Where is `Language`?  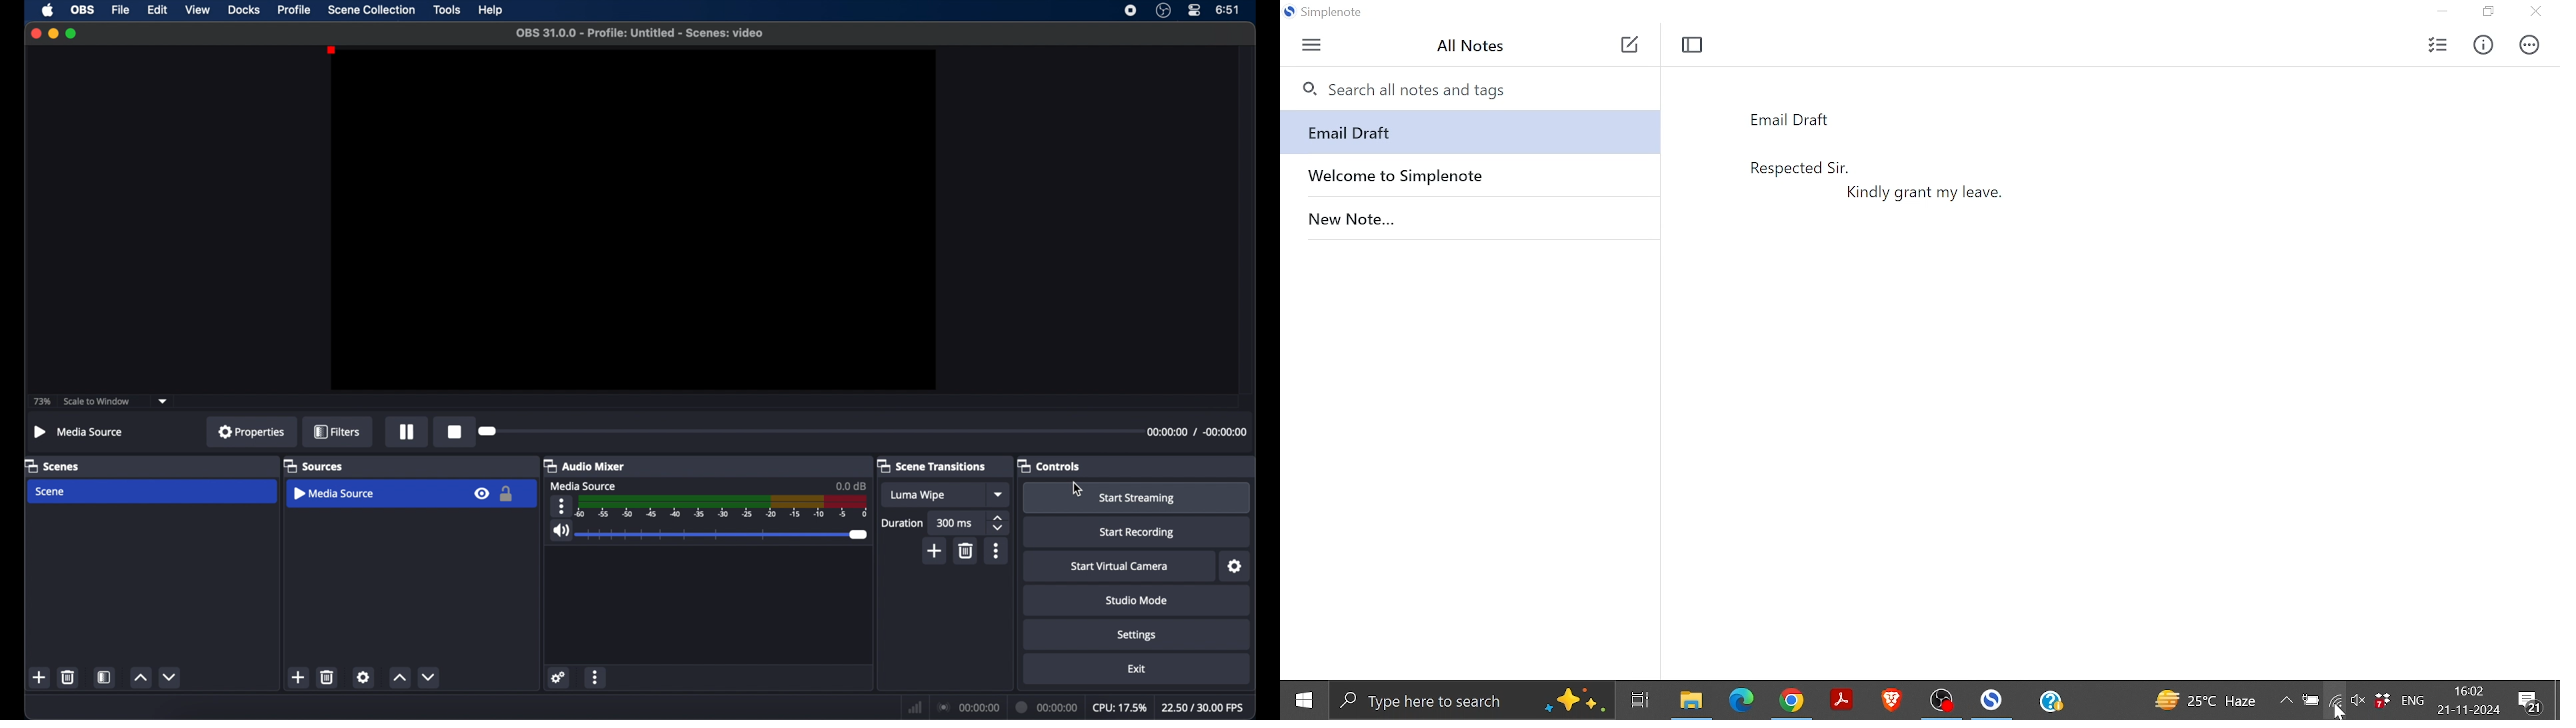
Language is located at coordinates (2416, 702).